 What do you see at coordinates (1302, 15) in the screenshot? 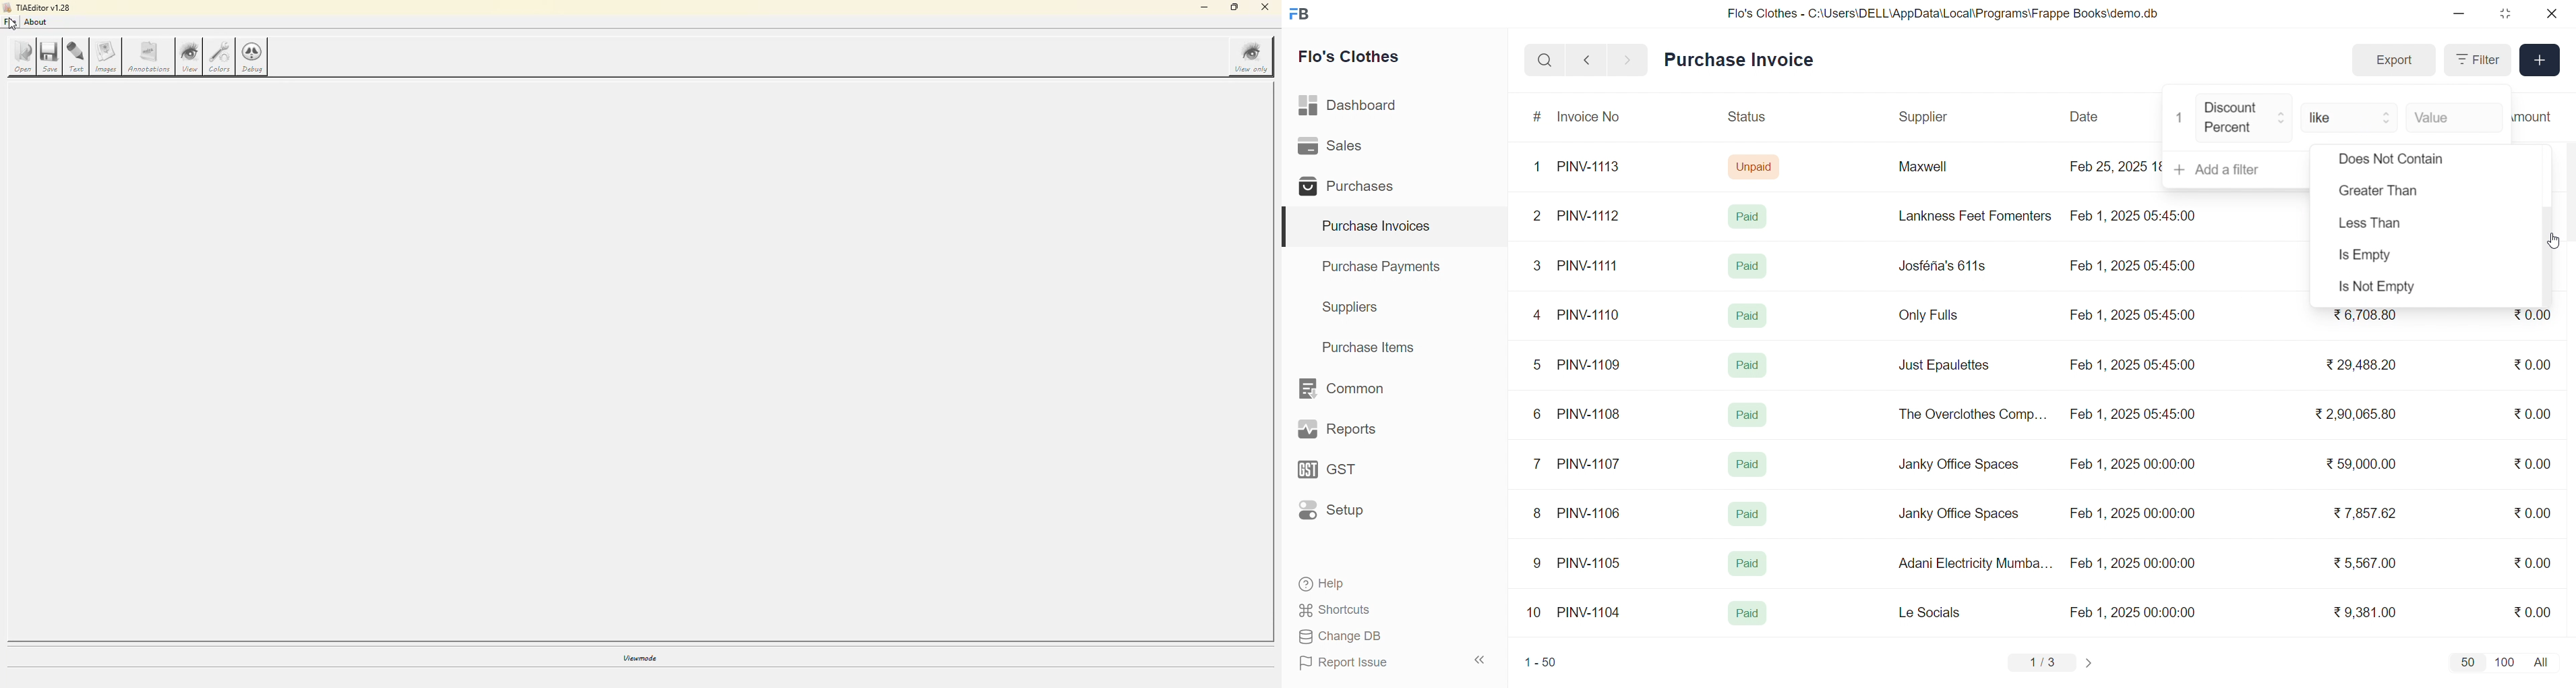
I see `logo` at bounding box center [1302, 15].